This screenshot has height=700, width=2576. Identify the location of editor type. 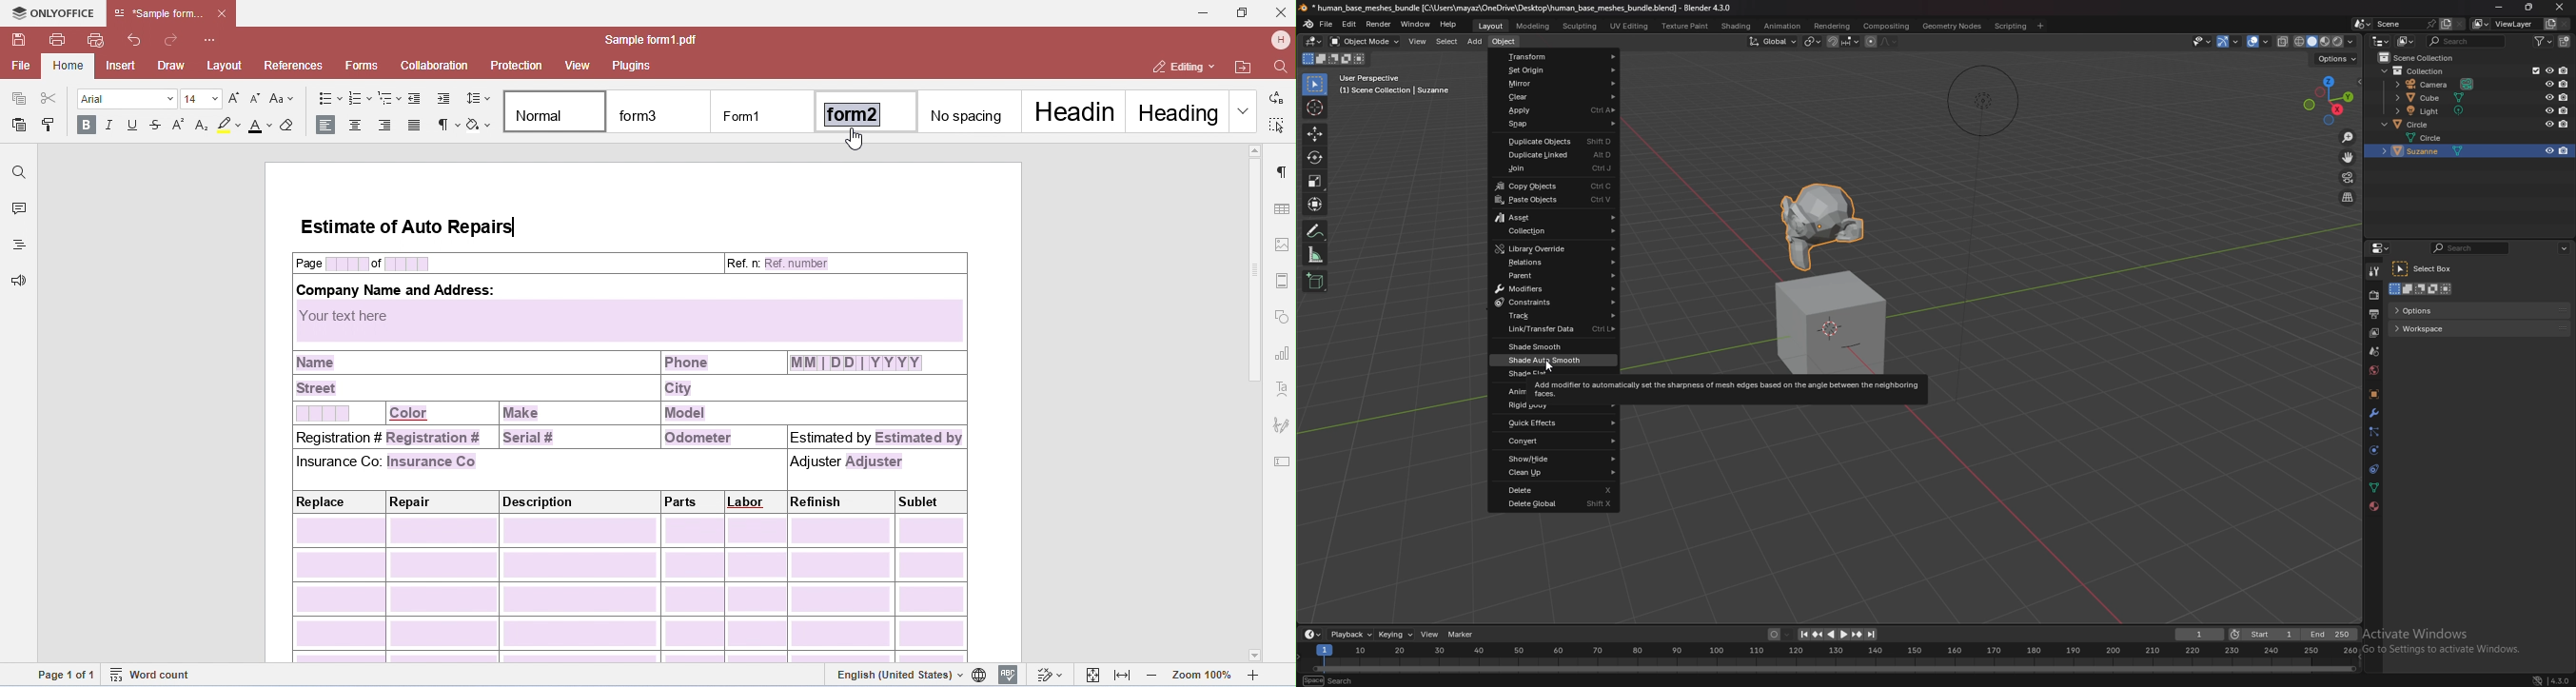
(2381, 248).